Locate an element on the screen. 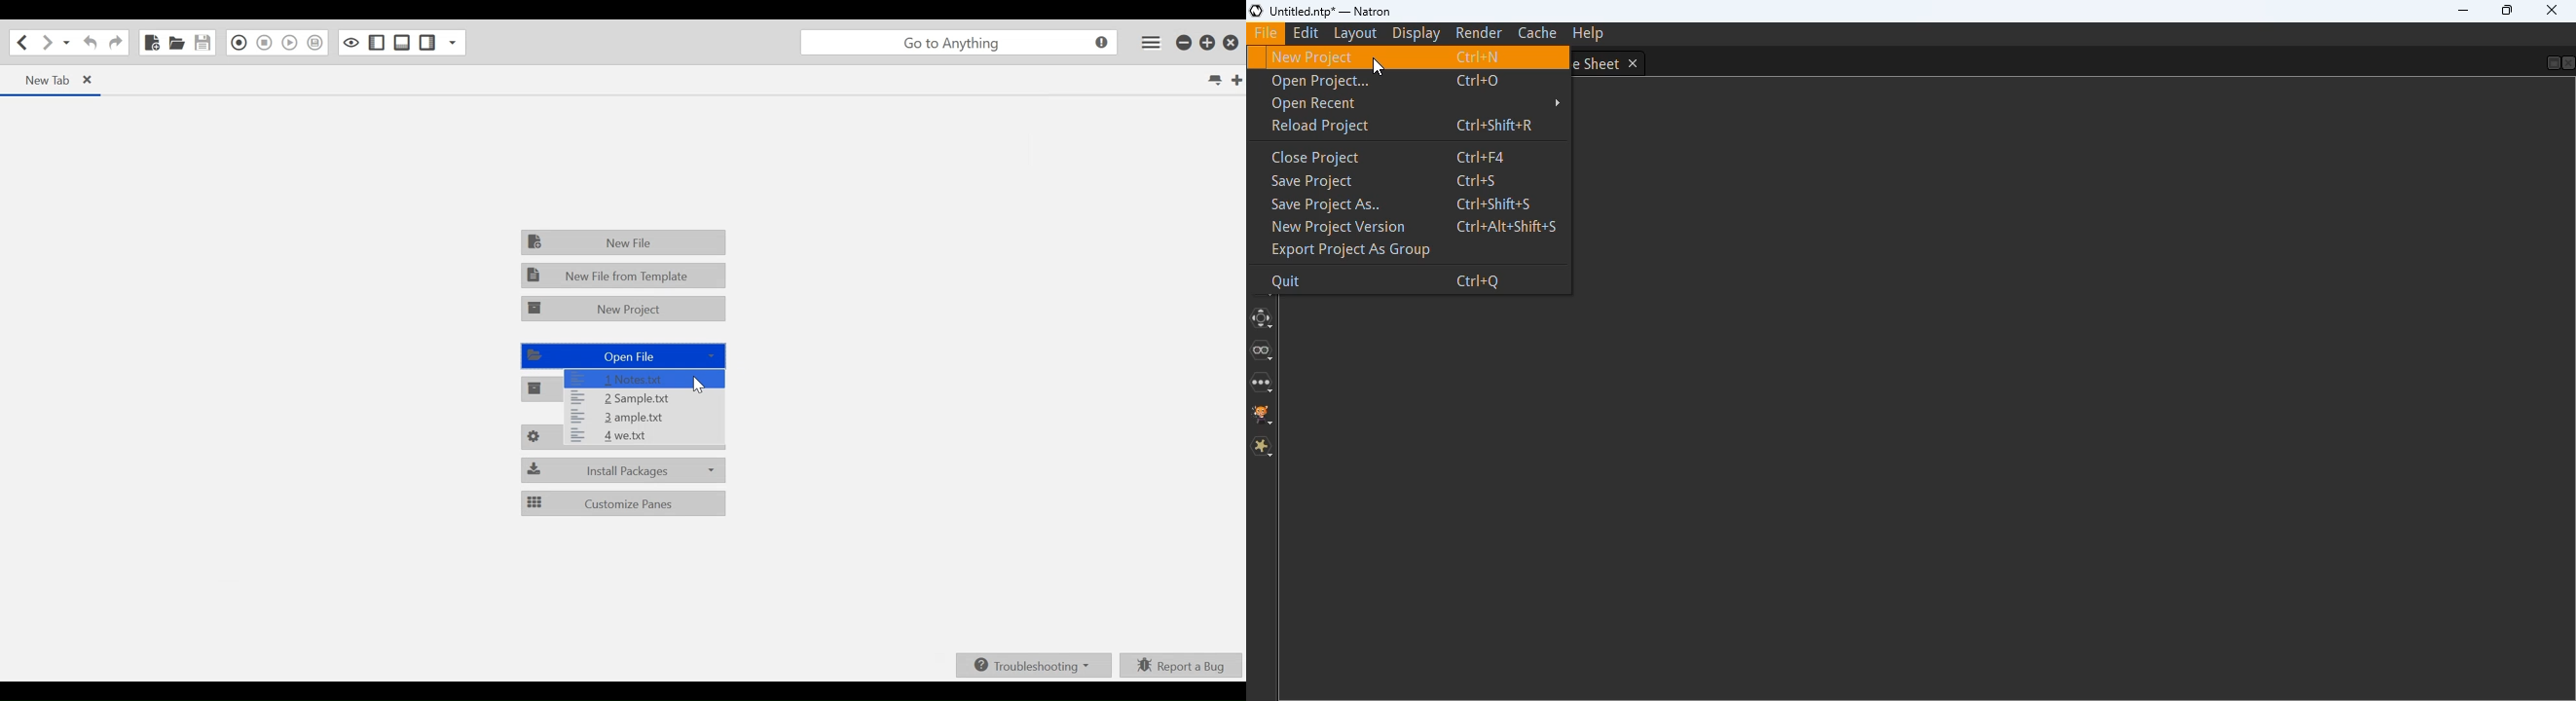 The height and width of the screenshot is (728, 2576). Open Project is located at coordinates (539, 388).